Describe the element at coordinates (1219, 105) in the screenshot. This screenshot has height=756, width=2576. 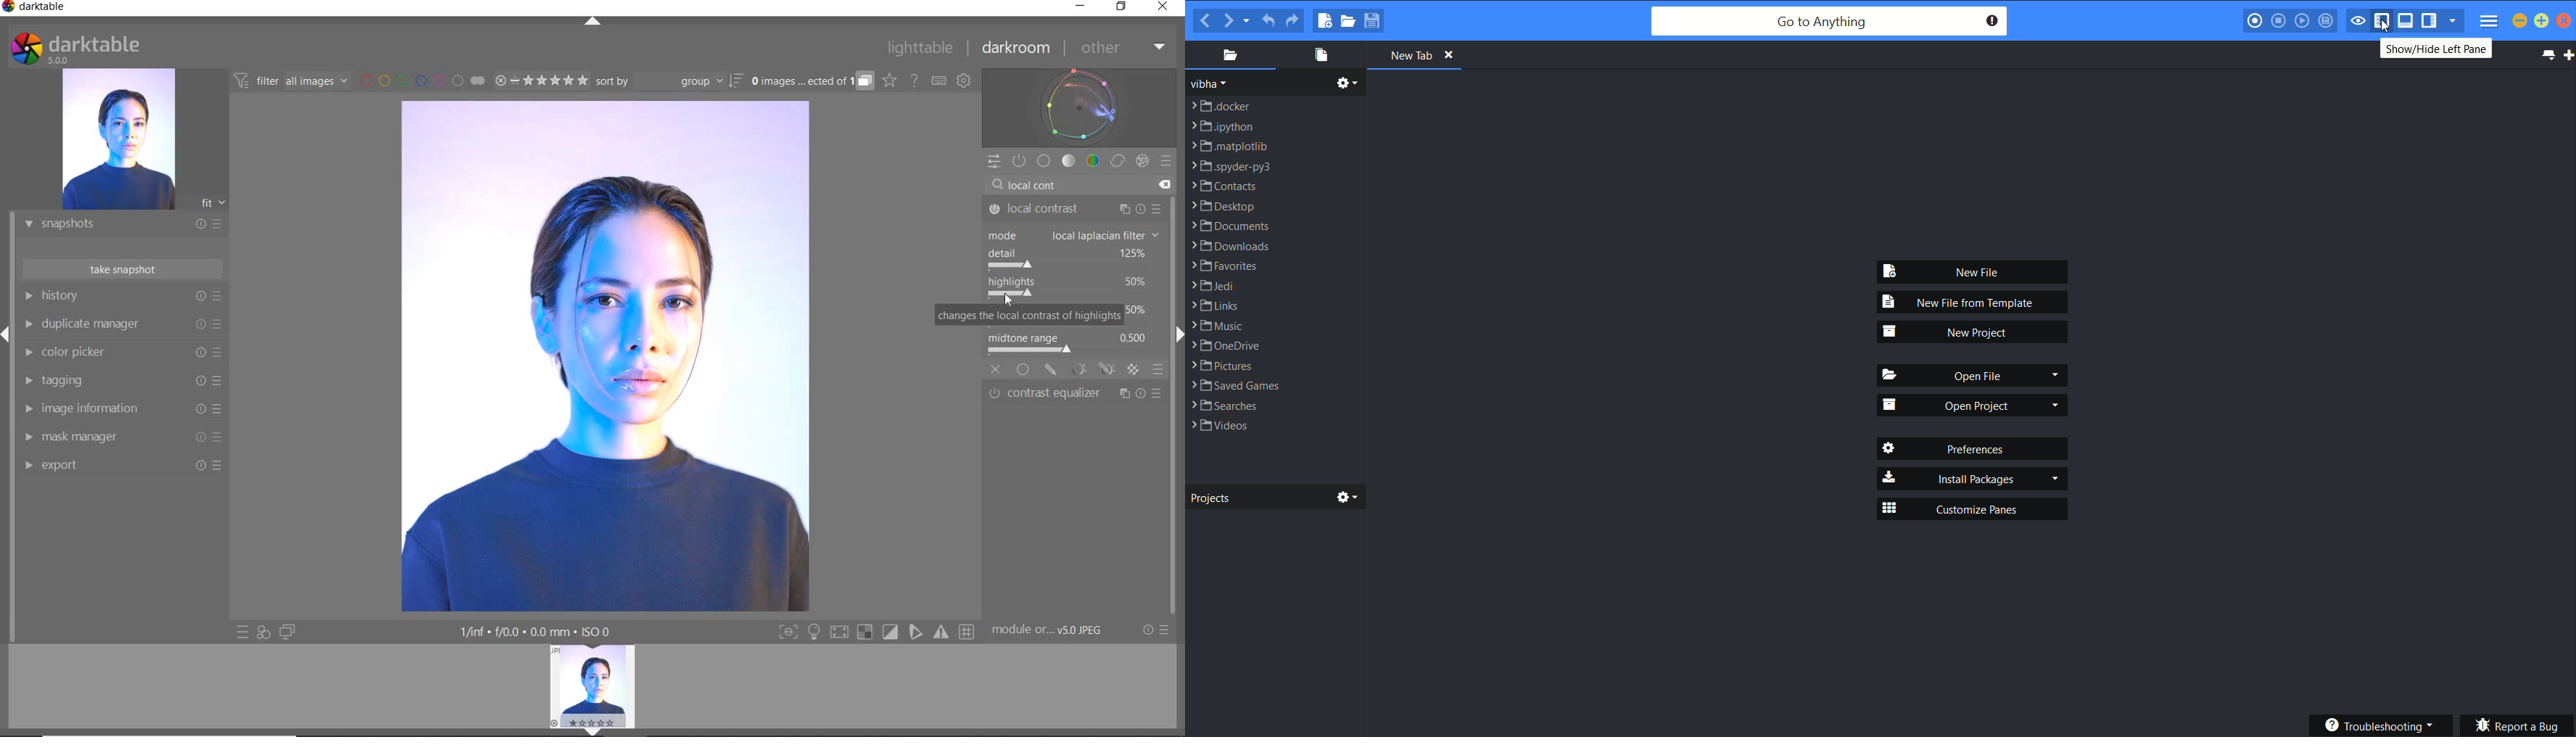
I see `.docker` at that location.